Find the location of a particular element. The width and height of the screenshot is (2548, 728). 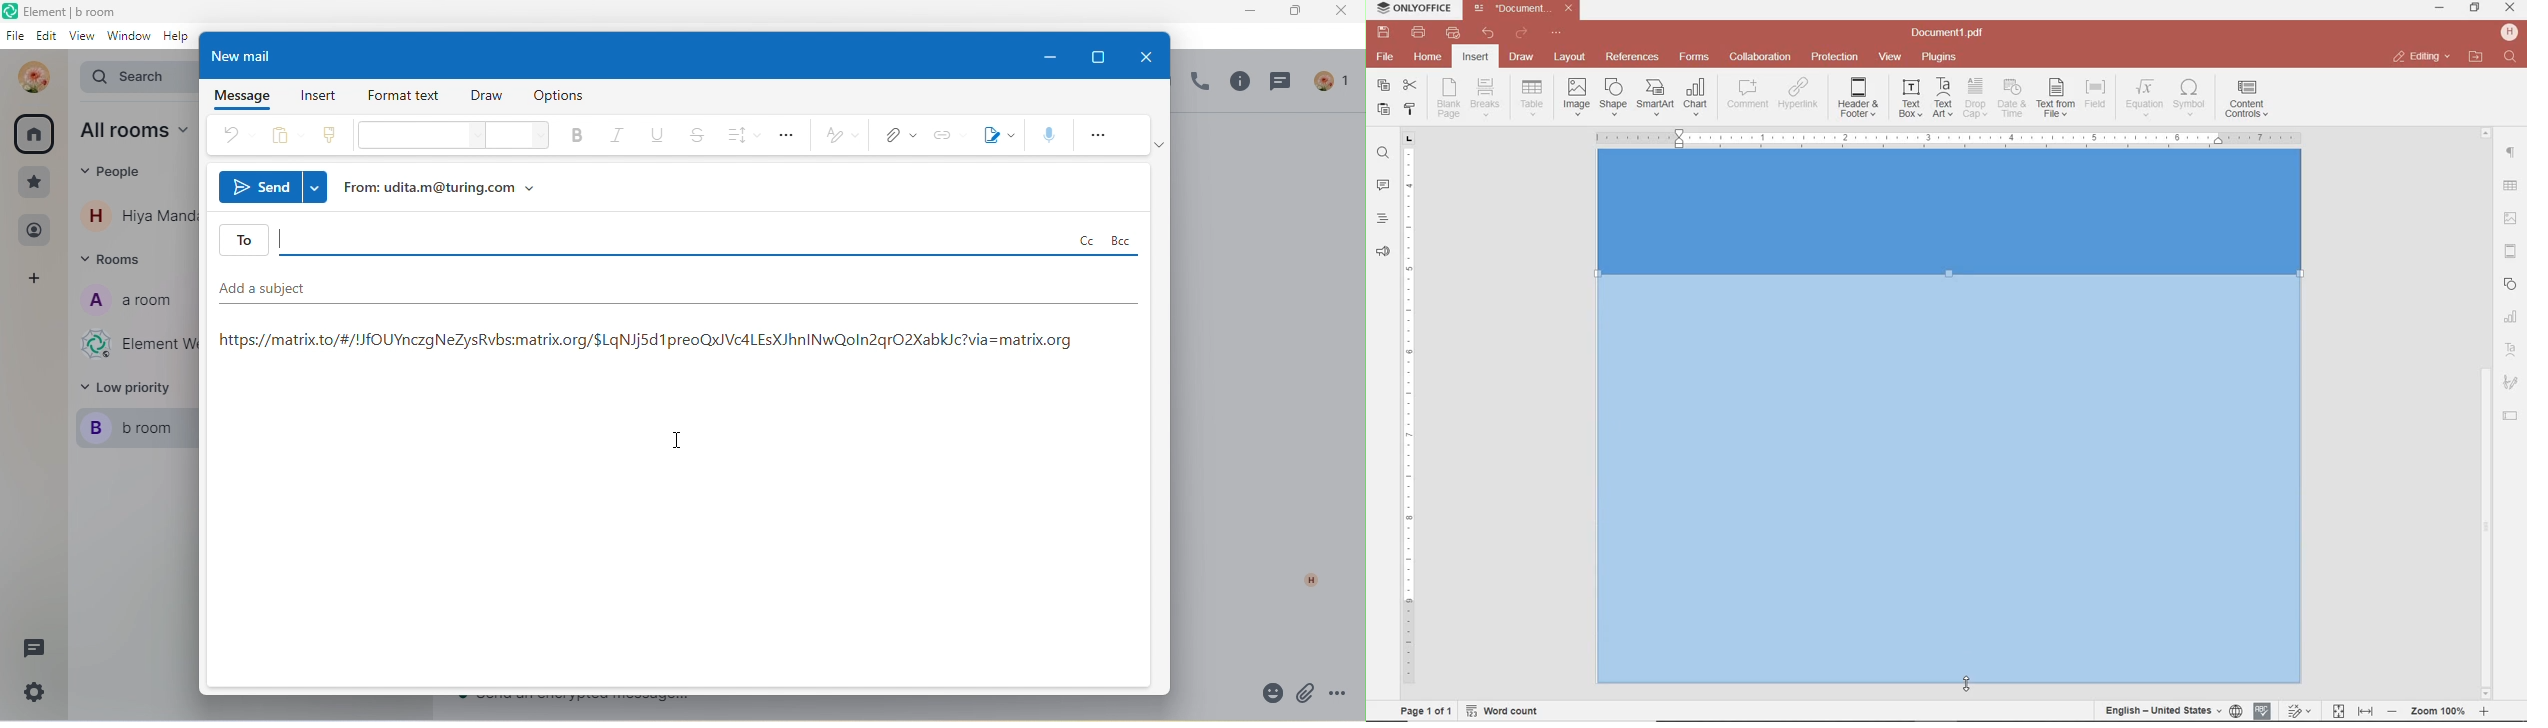

to is located at coordinates (679, 239).